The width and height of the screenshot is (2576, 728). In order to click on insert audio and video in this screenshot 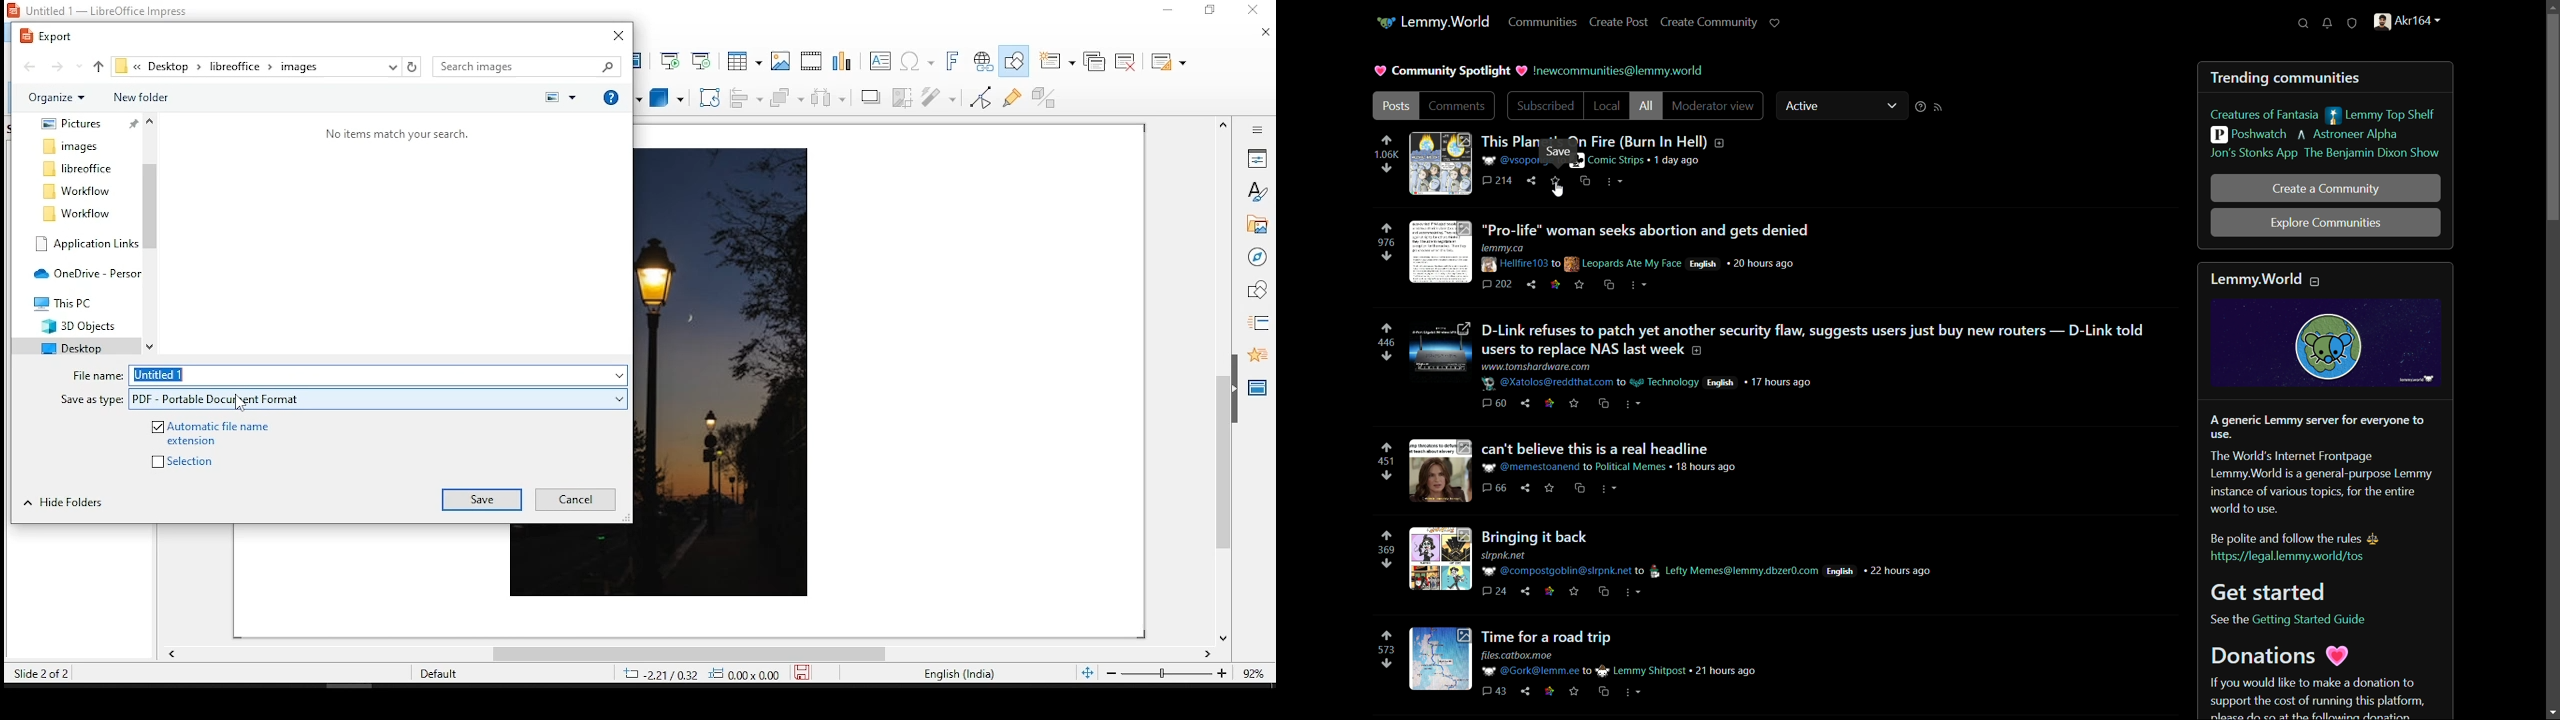, I will do `click(811, 60)`.